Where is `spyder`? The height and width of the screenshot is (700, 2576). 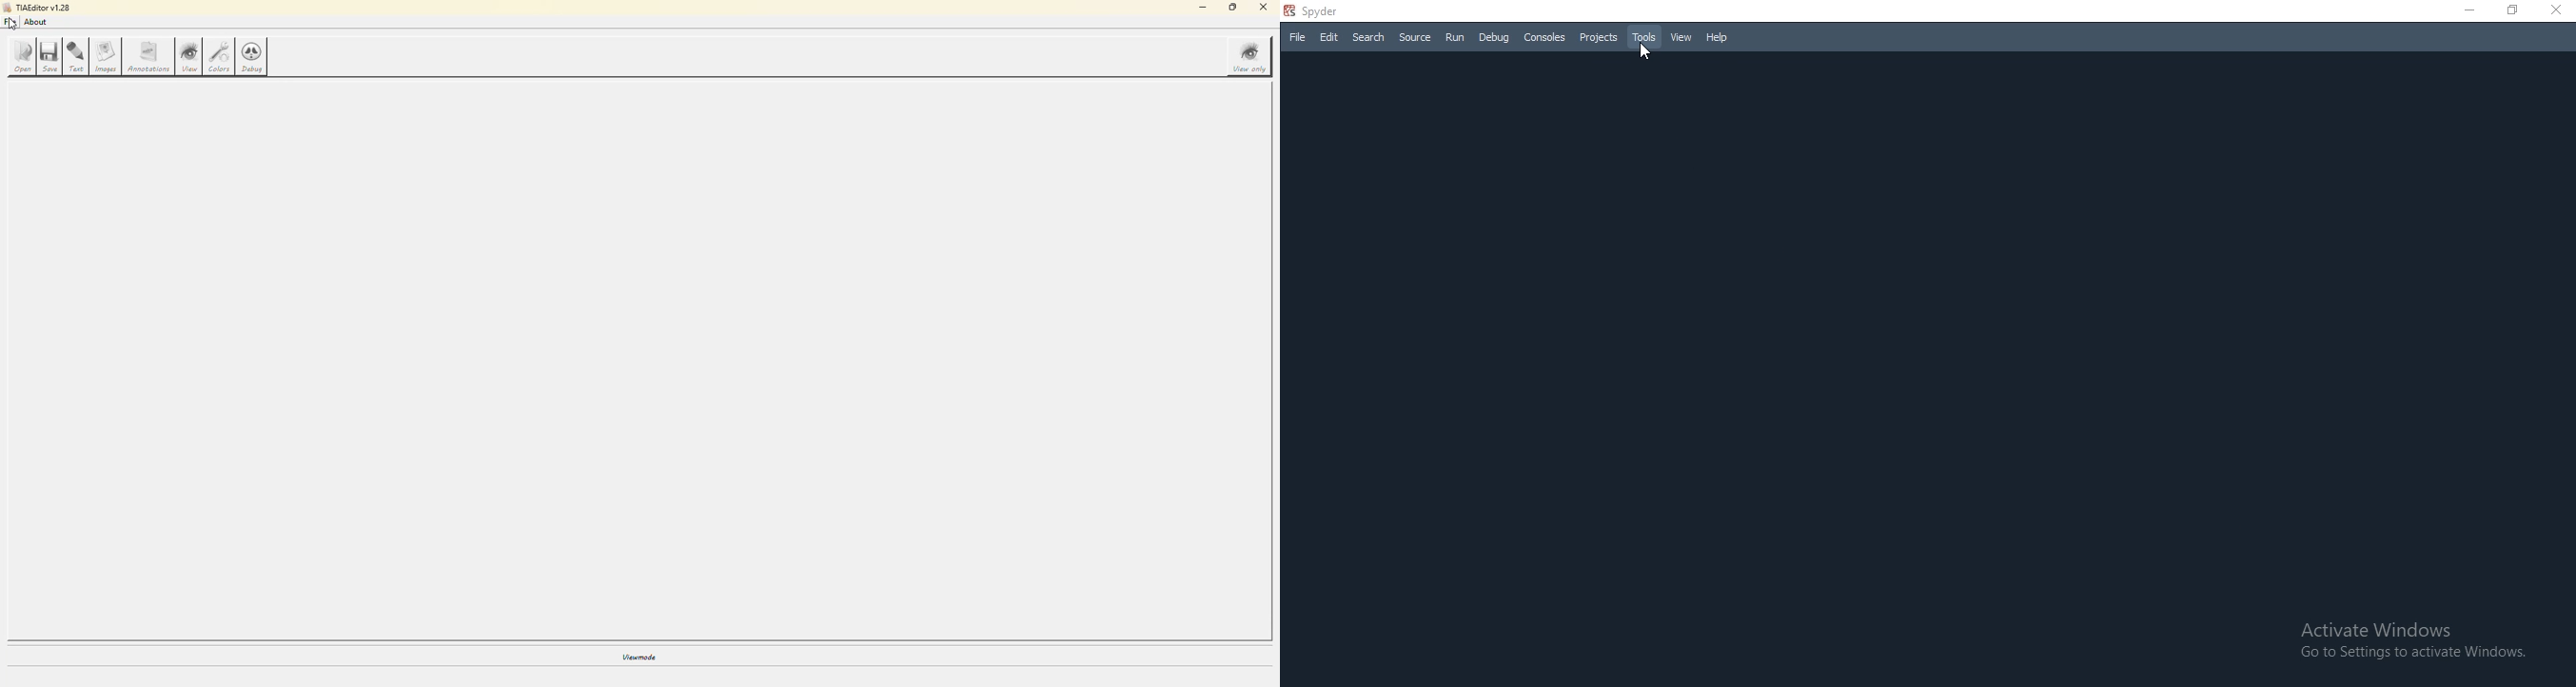
spyder is located at coordinates (1329, 11).